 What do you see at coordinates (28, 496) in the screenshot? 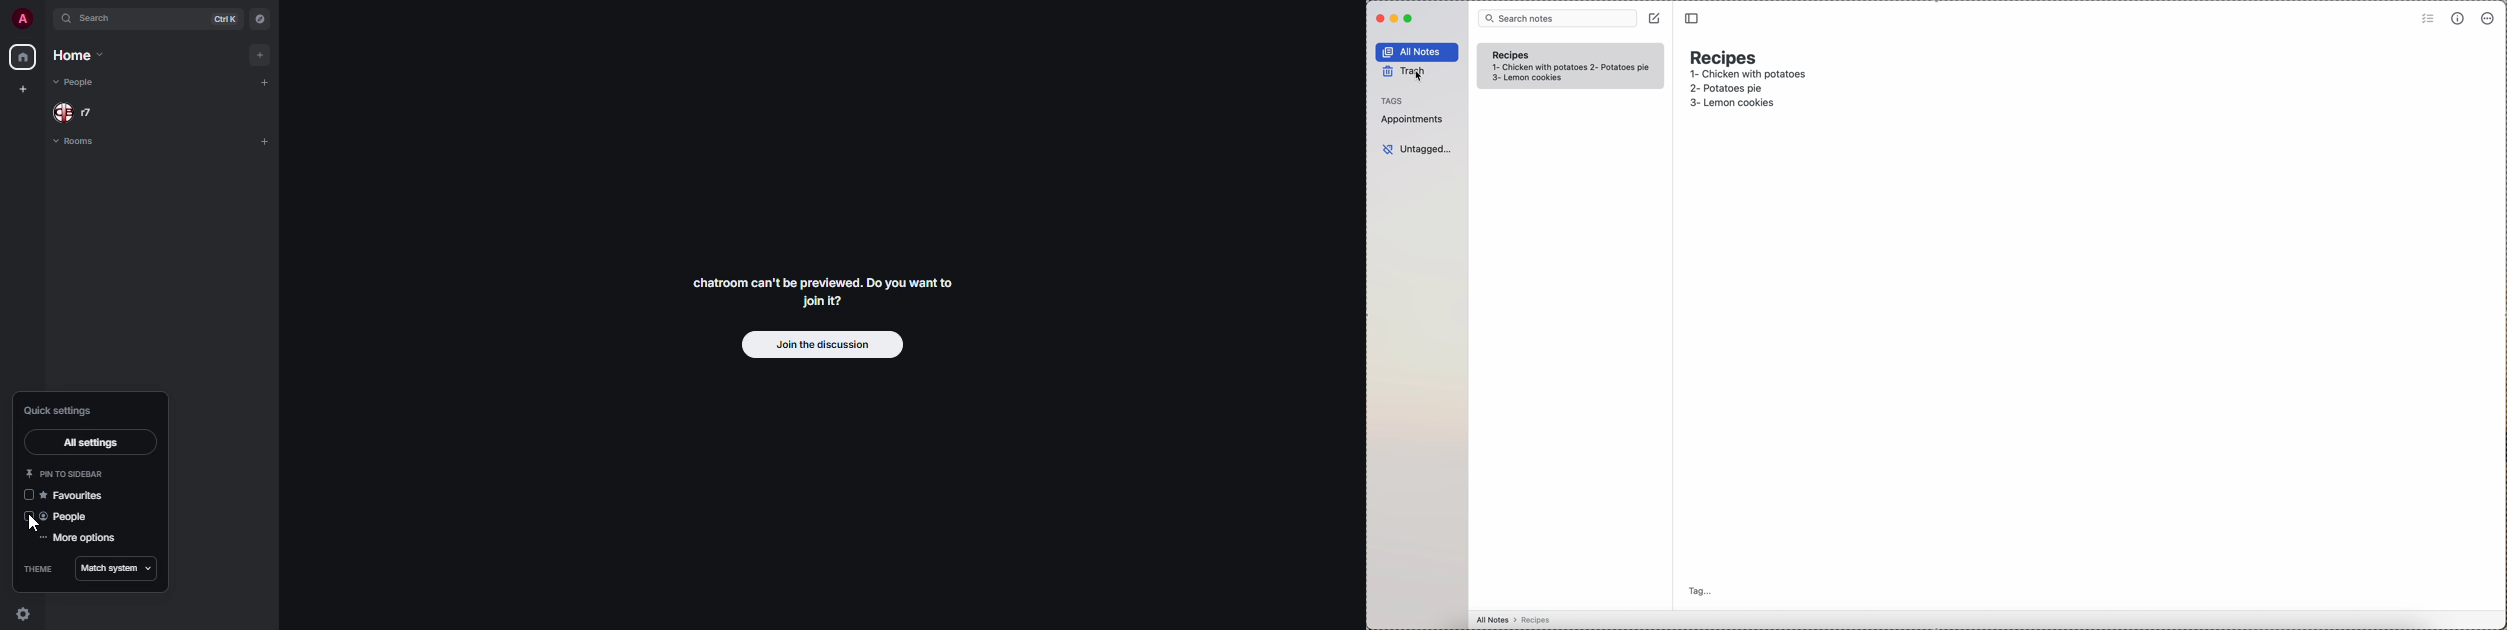
I see `click to enable` at bounding box center [28, 496].